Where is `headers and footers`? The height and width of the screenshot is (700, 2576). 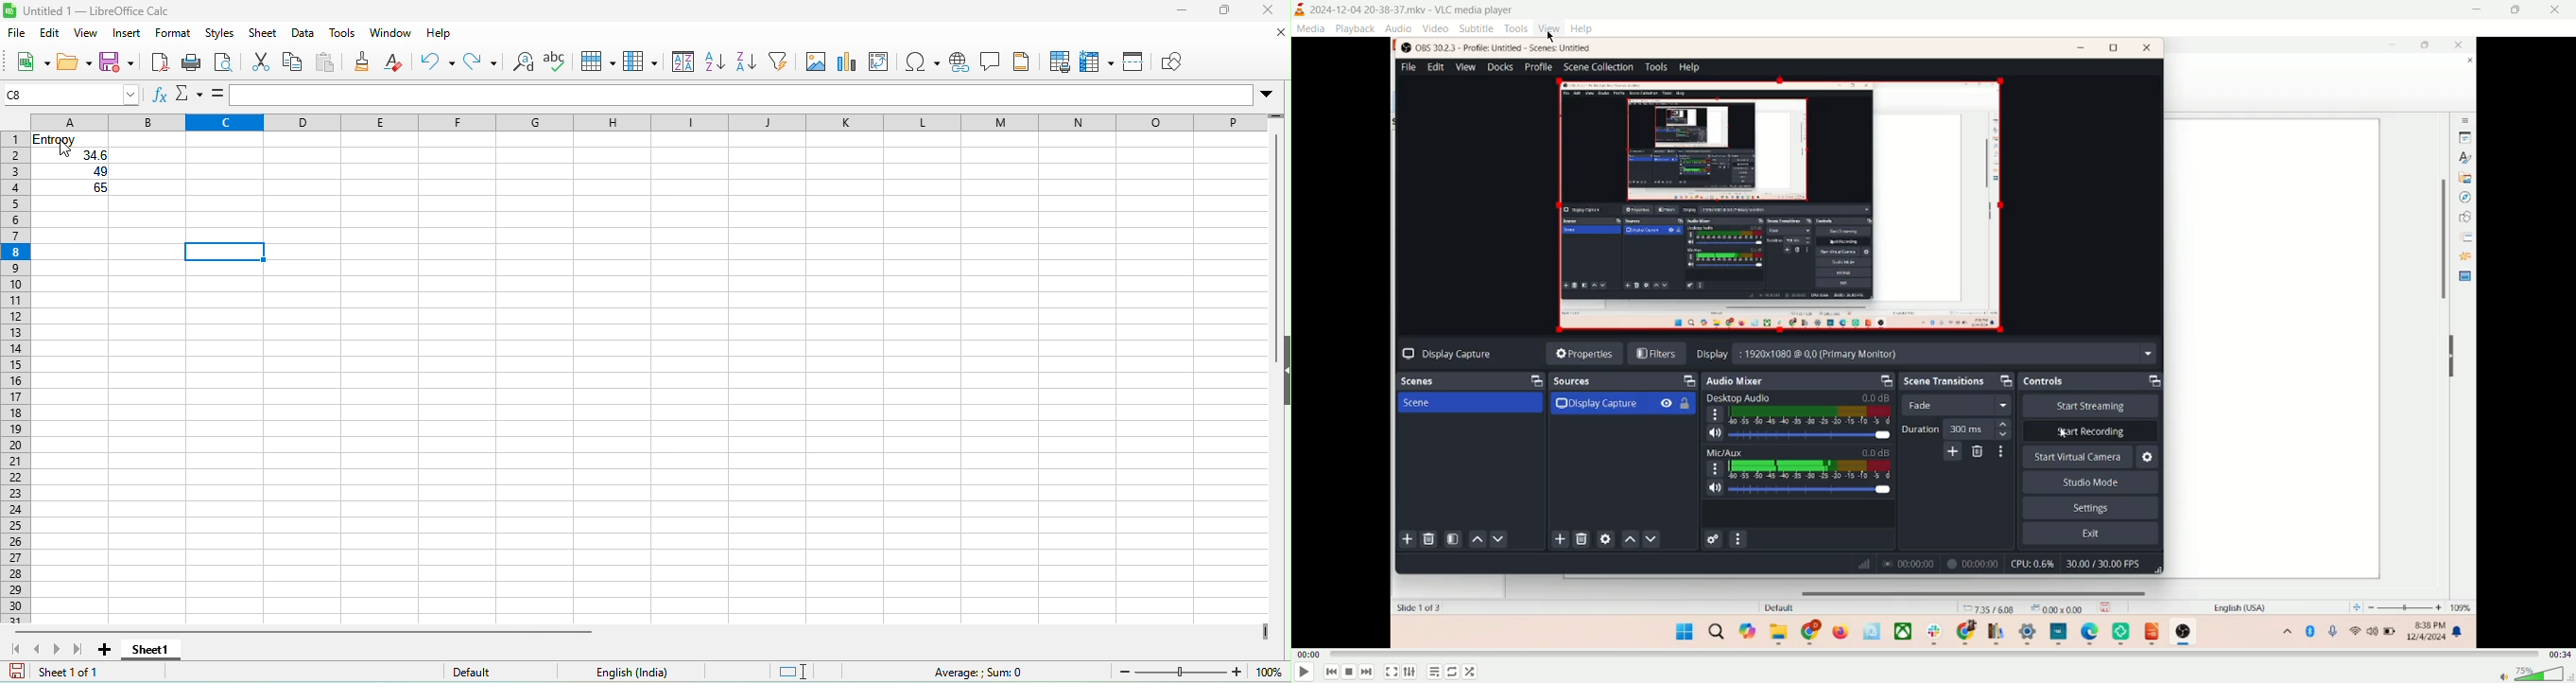
headers and footers is located at coordinates (1027, 63).